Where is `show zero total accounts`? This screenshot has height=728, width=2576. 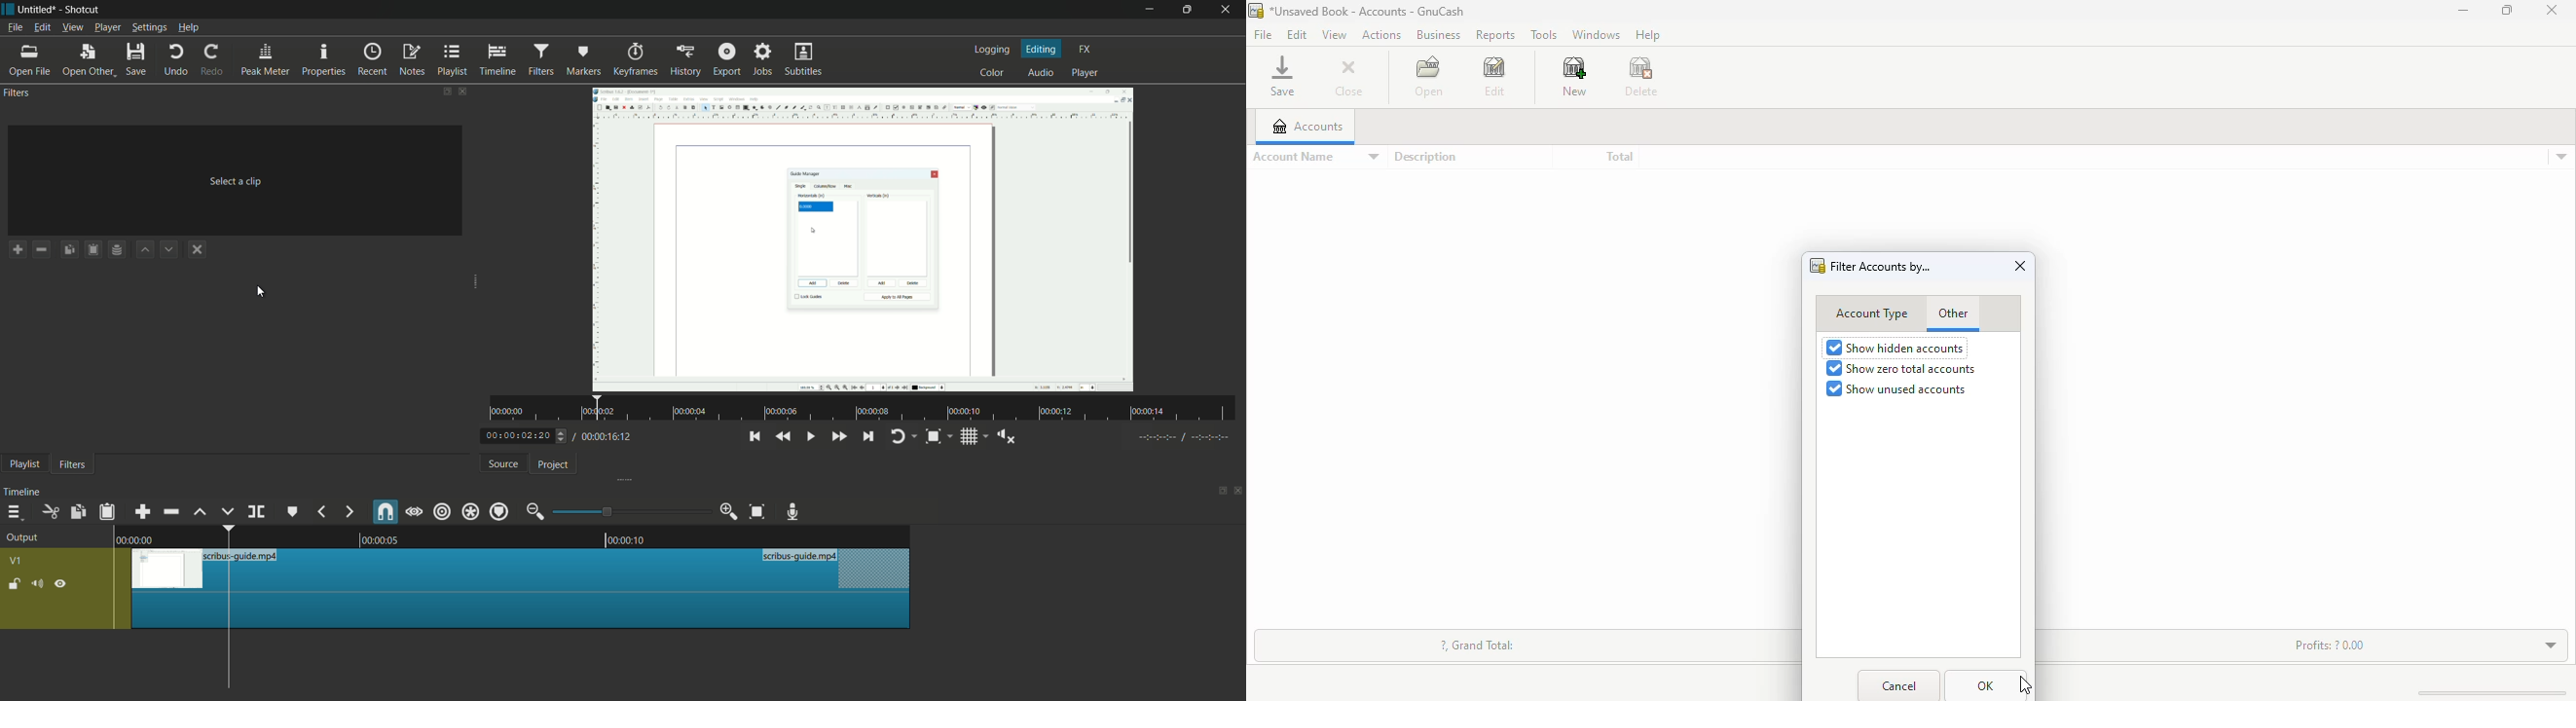 show zero total accounts is located at coordinates (1900, 369).